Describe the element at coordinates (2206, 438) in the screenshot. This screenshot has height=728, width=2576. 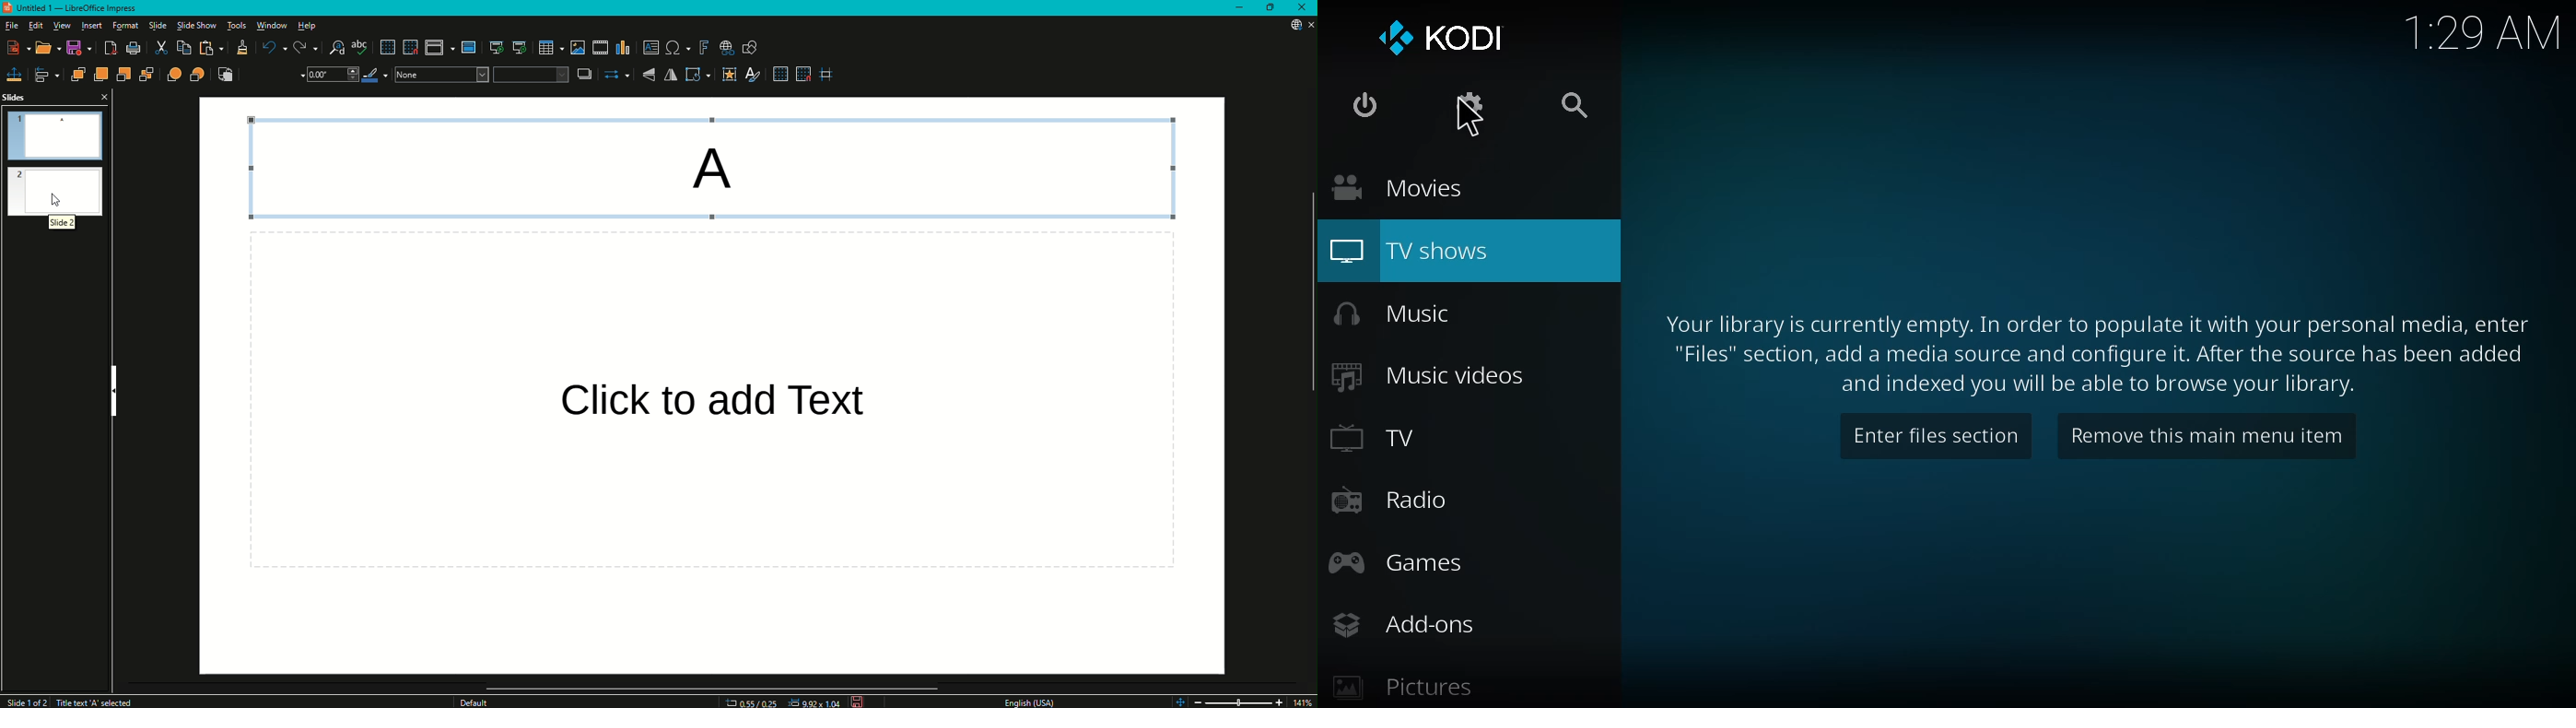
I see `remove this main menu item` at that location.